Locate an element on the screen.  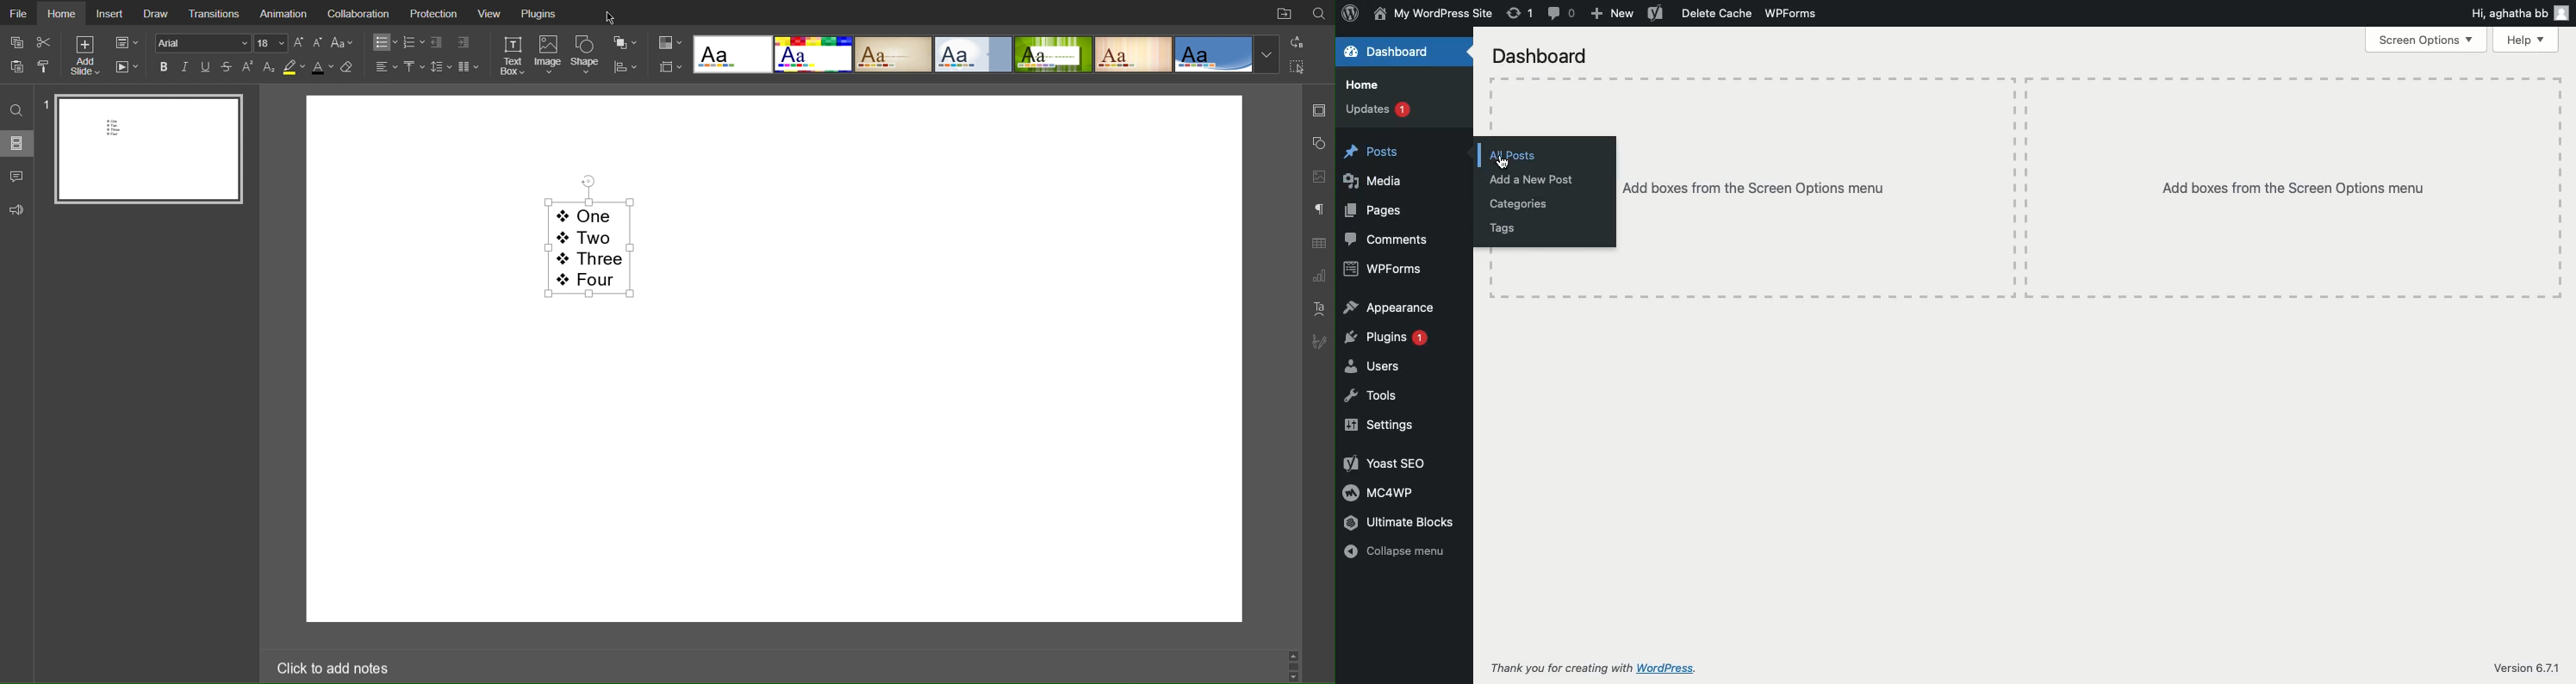
Name is located at coordinates (1433, 12).